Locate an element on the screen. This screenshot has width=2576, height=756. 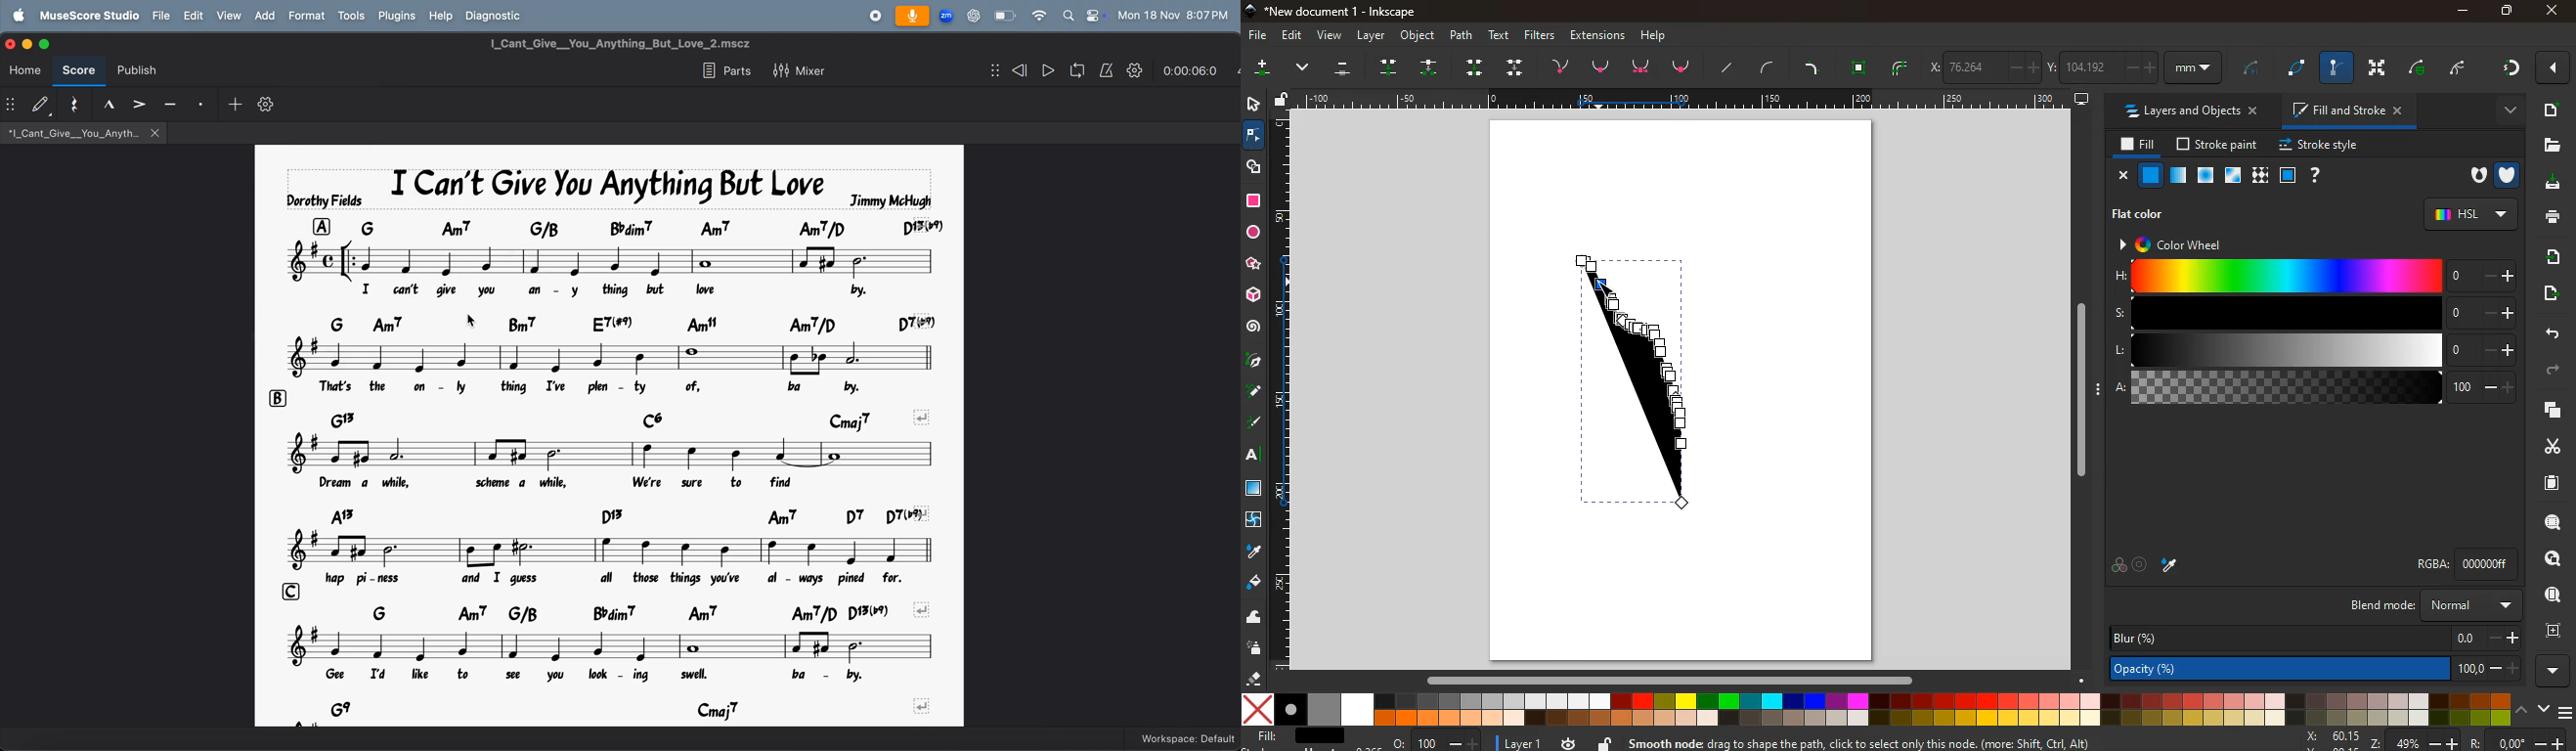
Color  is located at coordinates (1253, 200).